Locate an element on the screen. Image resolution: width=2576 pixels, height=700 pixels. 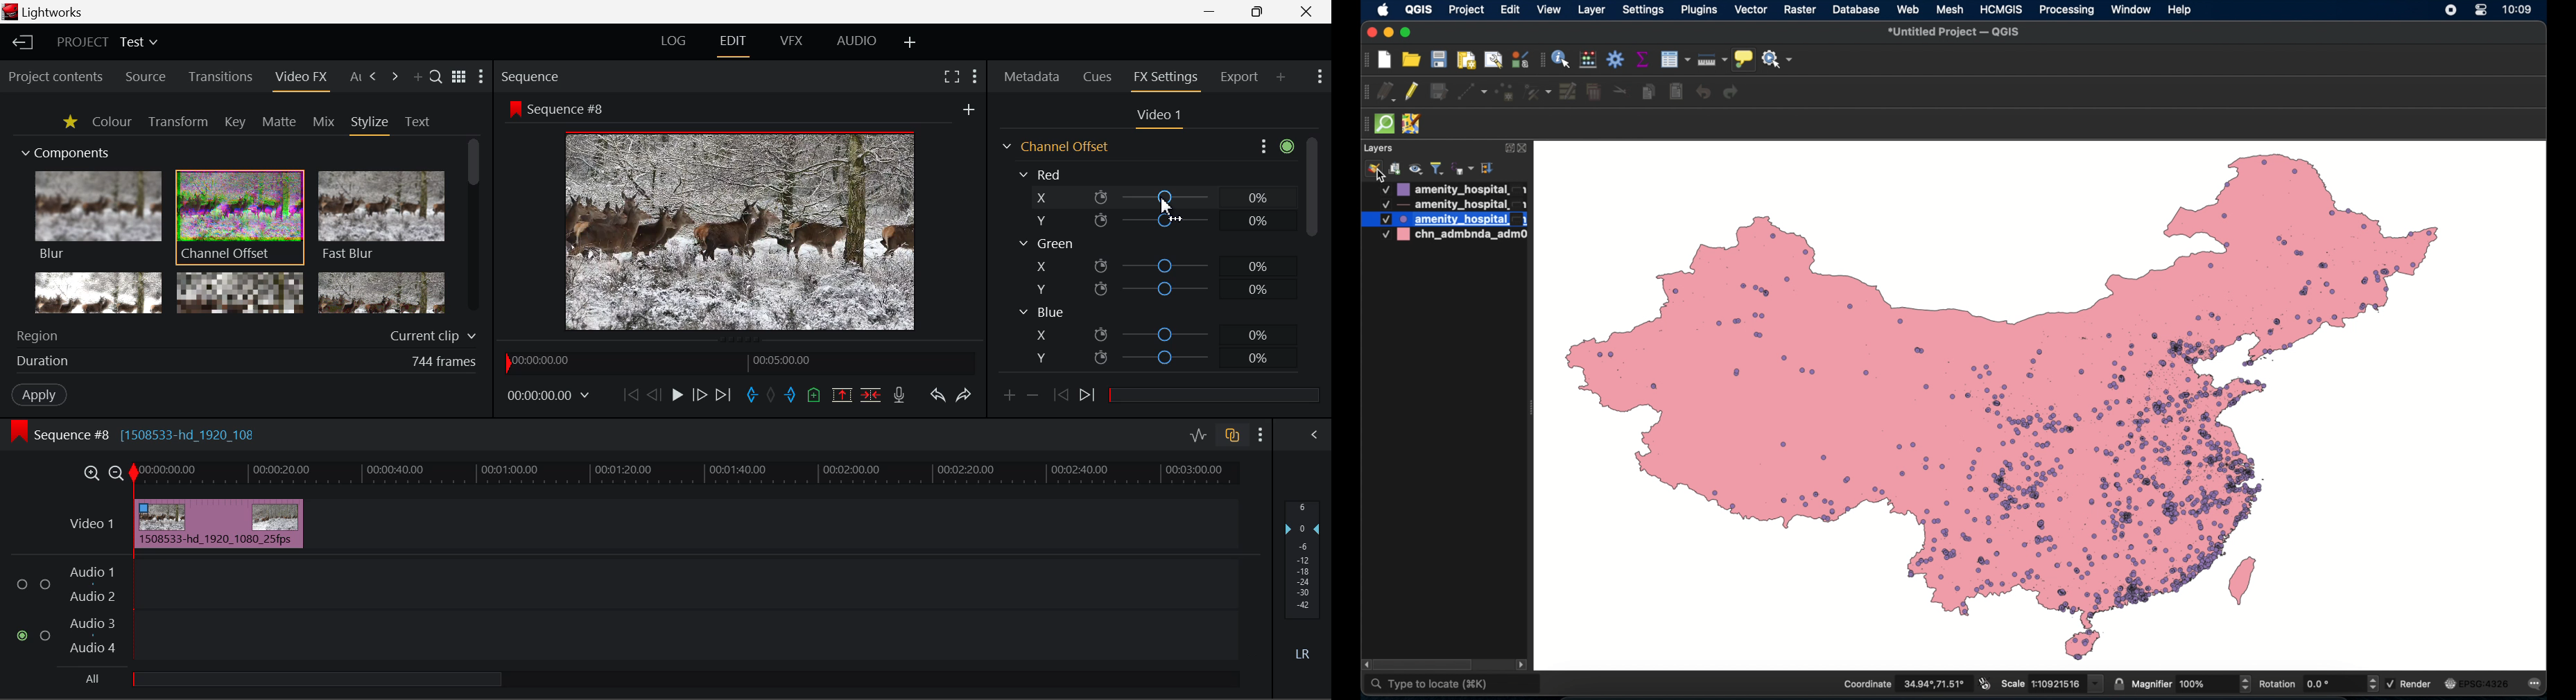
Show Audio Mix is located at coordinates (1306, 435).